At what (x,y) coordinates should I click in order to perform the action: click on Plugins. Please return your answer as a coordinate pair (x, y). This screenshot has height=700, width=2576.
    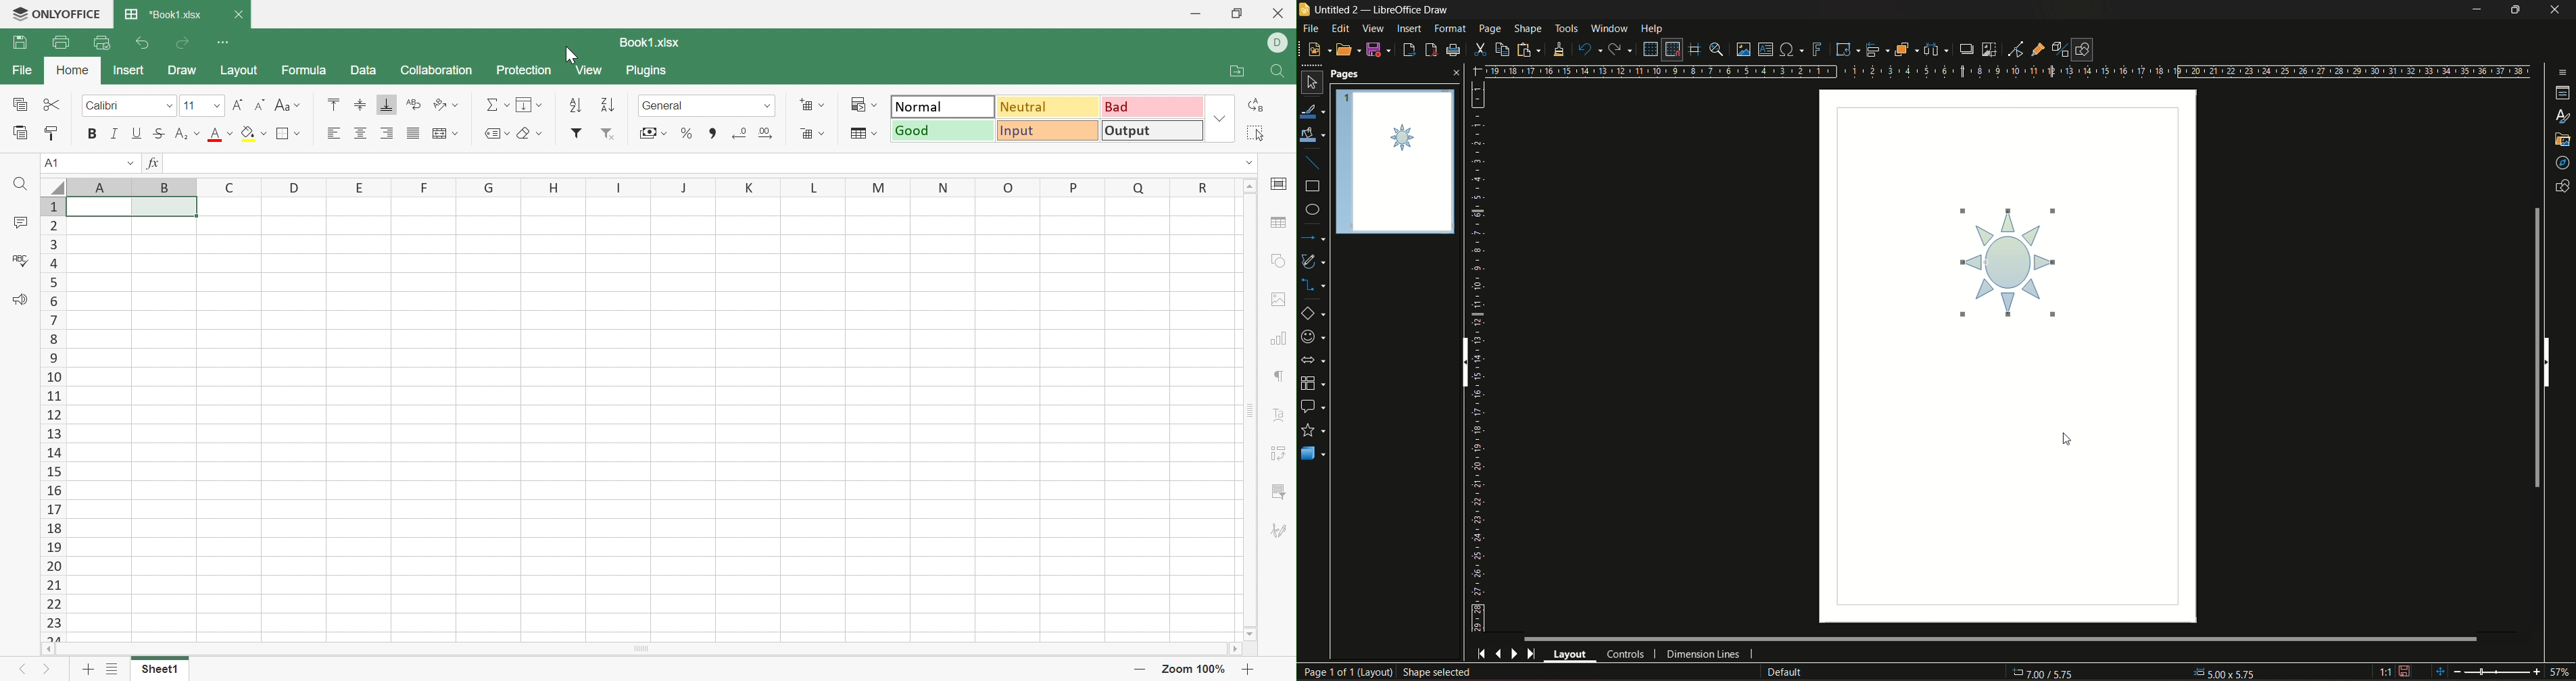
    Looking at the image, I should click on (653, 72).